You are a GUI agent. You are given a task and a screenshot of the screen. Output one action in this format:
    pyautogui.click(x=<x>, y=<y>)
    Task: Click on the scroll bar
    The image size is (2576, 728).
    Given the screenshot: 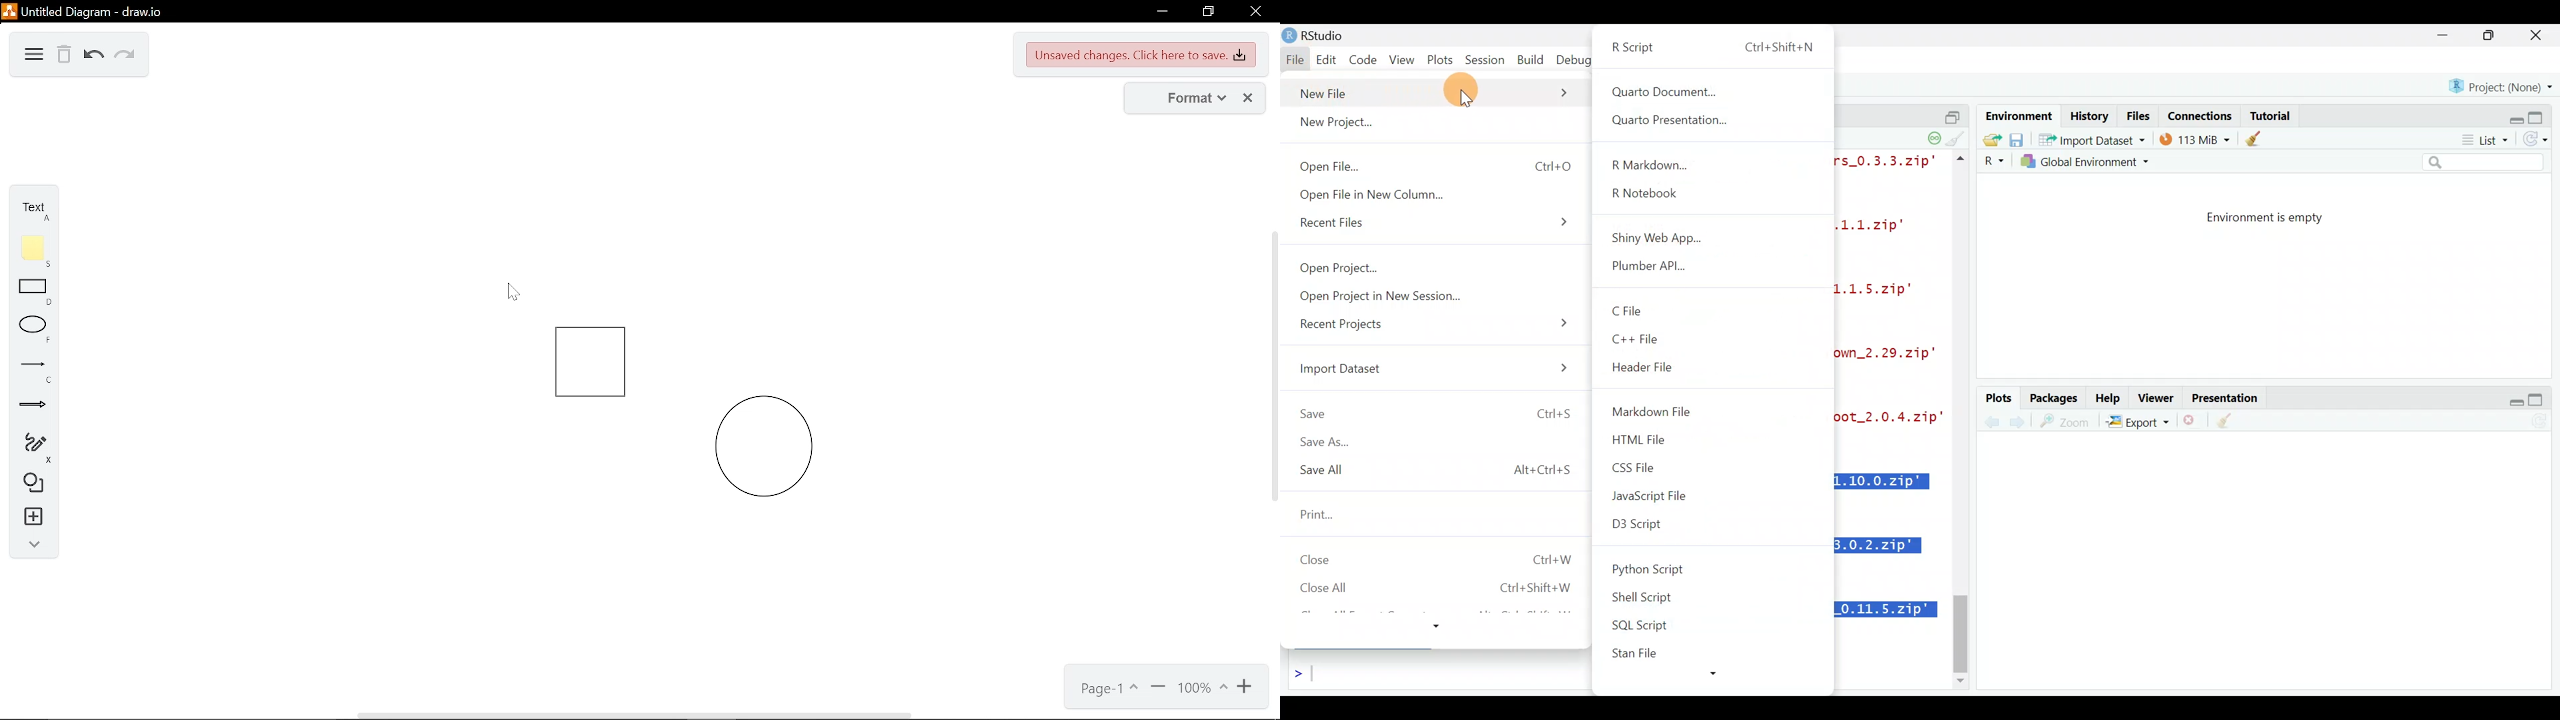 What is the action you would take?
    pyautogui.click(x=1963, y=421)
    